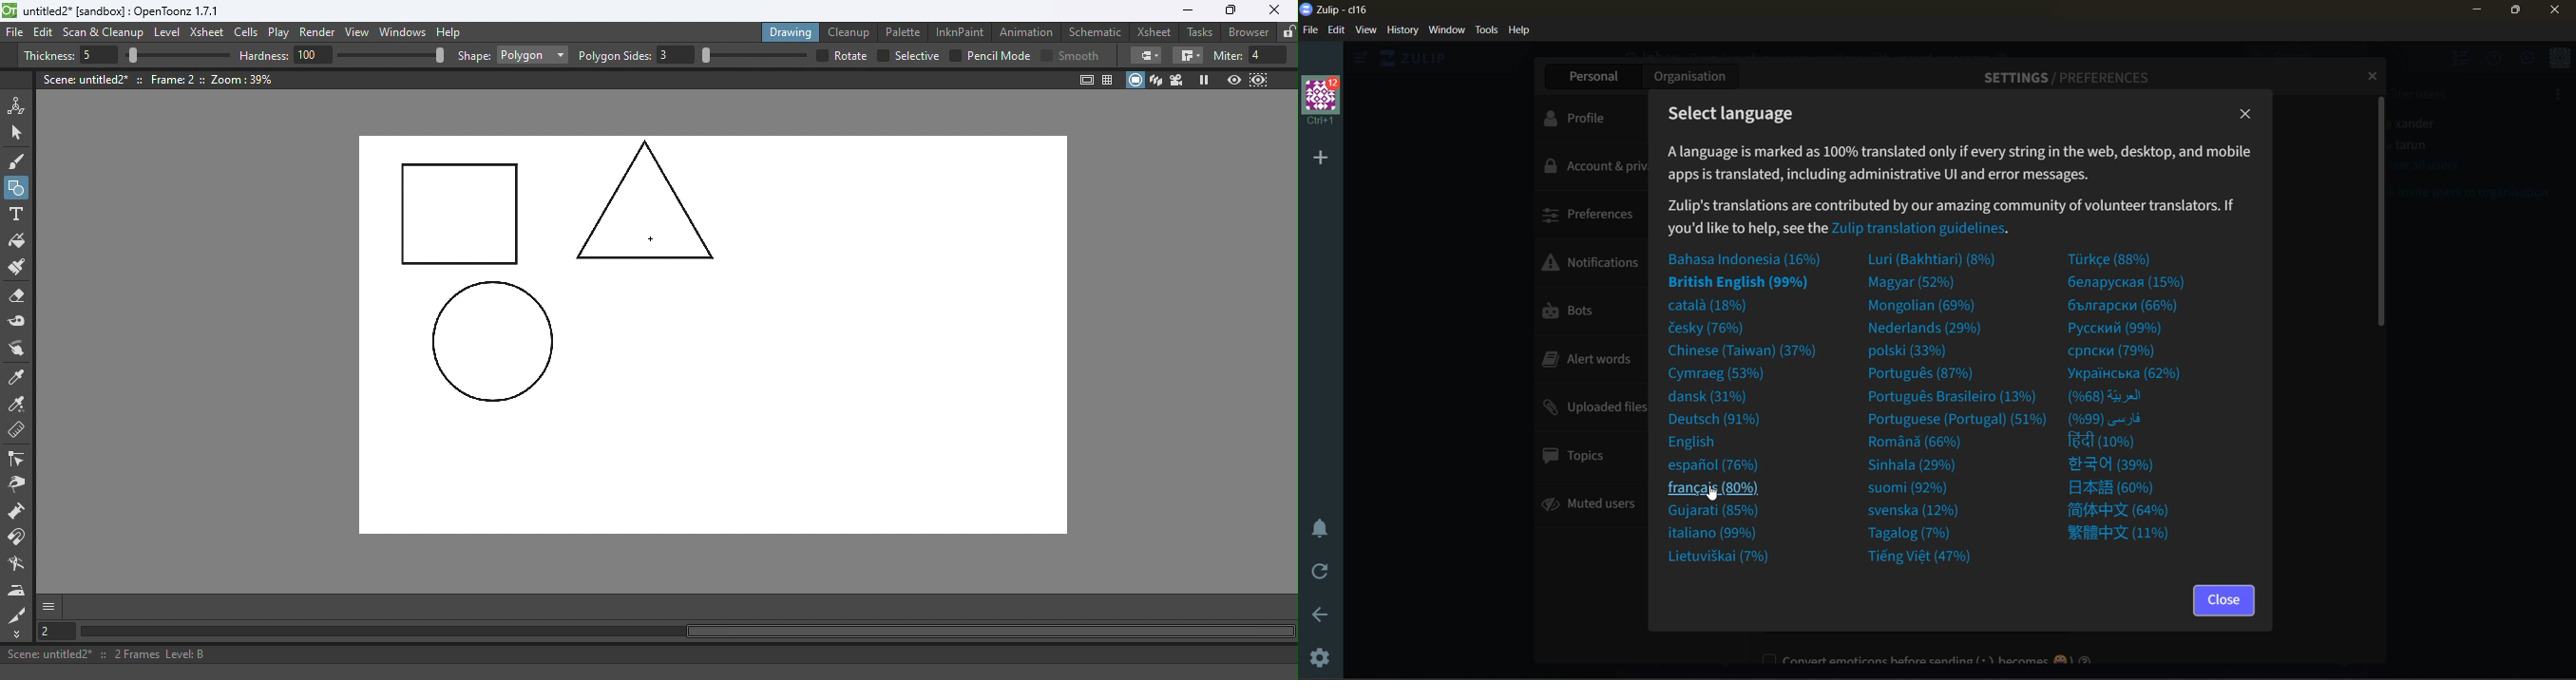 The image size is (2576, 700). What do you see at coordinates (2381, 213) in the screenshot?
I see `vertical scroll bar` at bounding box center [2381, 213].